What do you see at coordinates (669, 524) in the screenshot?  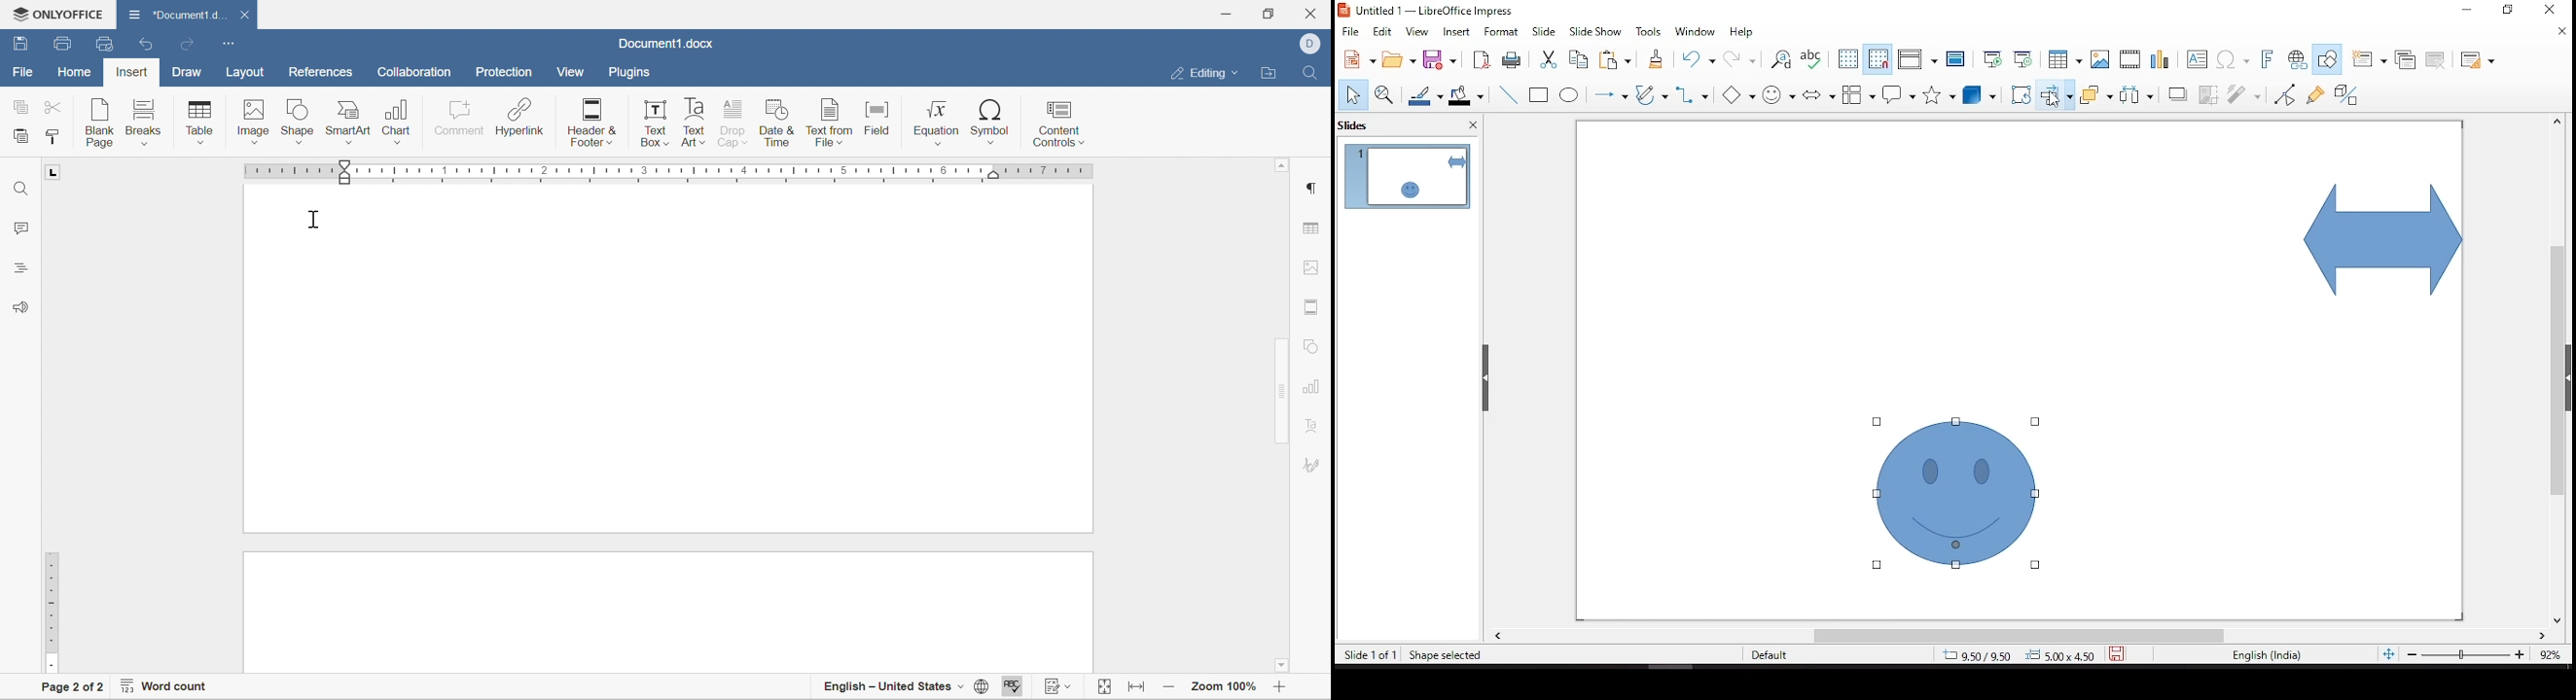 I see `Page break` at bounding box center [669, 524].